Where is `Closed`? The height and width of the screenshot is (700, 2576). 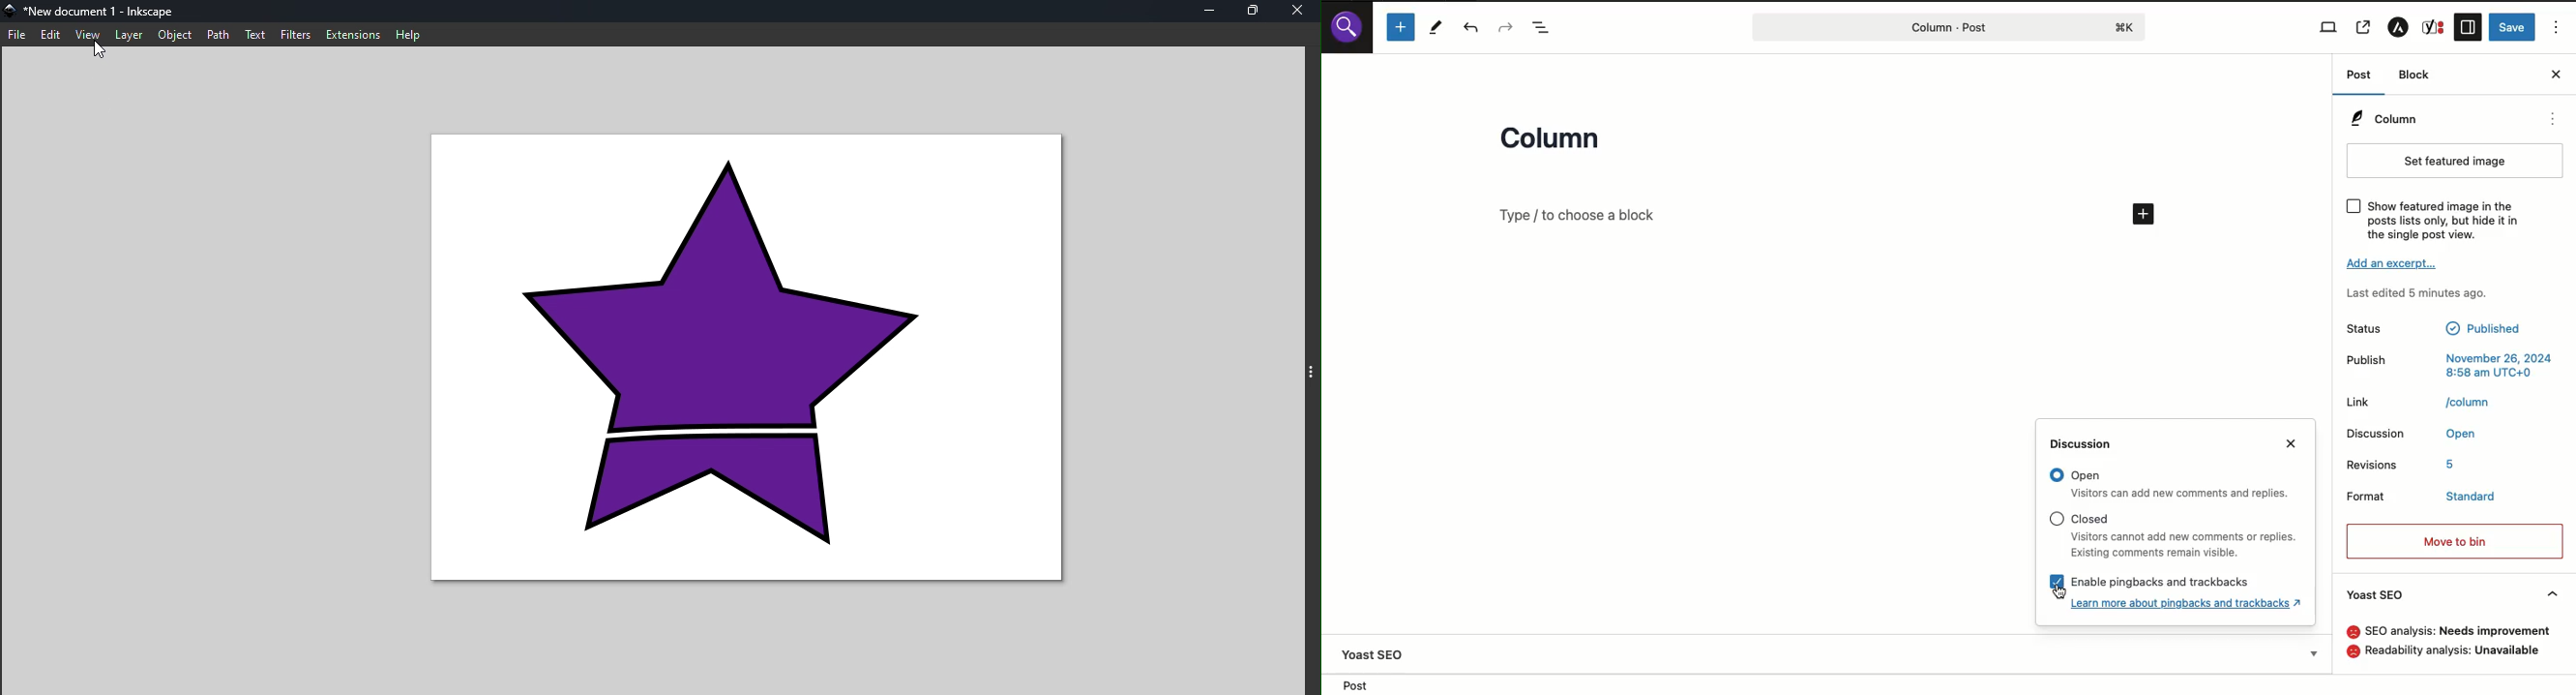
Closed is located at coordinates (2184, 545).